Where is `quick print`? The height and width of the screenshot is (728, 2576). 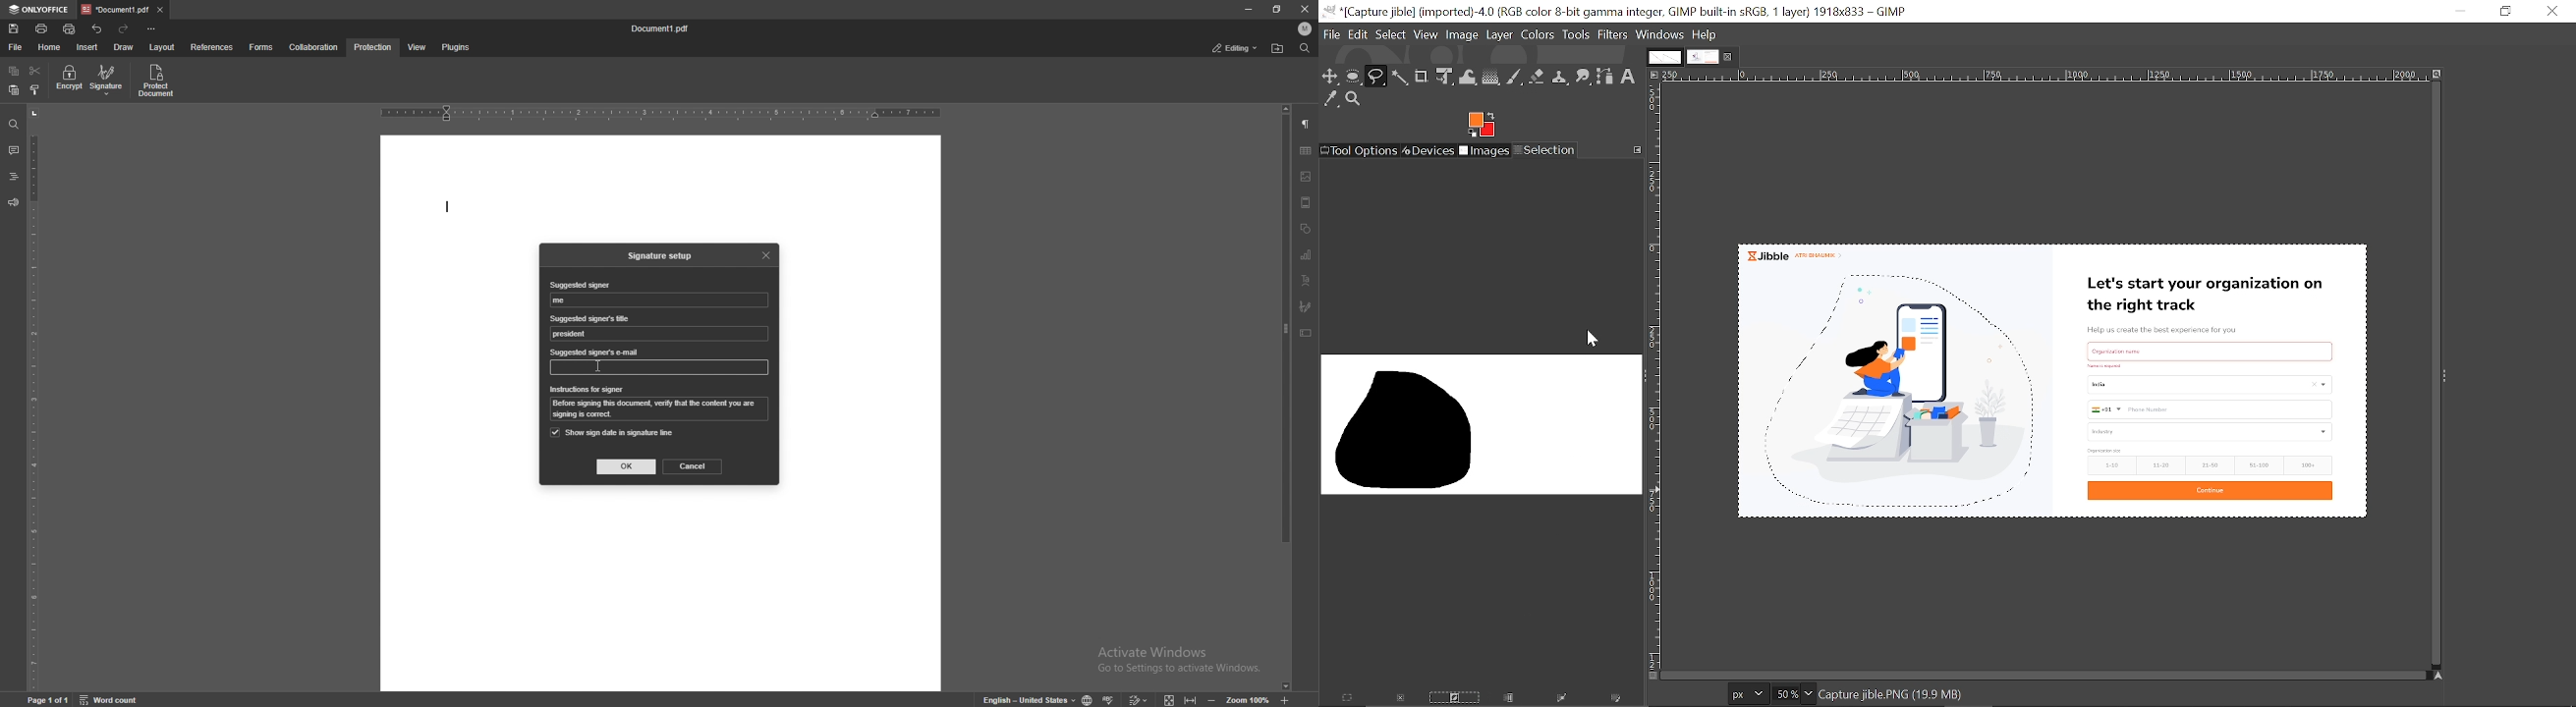 quick print is located at coordinates (70, 30).